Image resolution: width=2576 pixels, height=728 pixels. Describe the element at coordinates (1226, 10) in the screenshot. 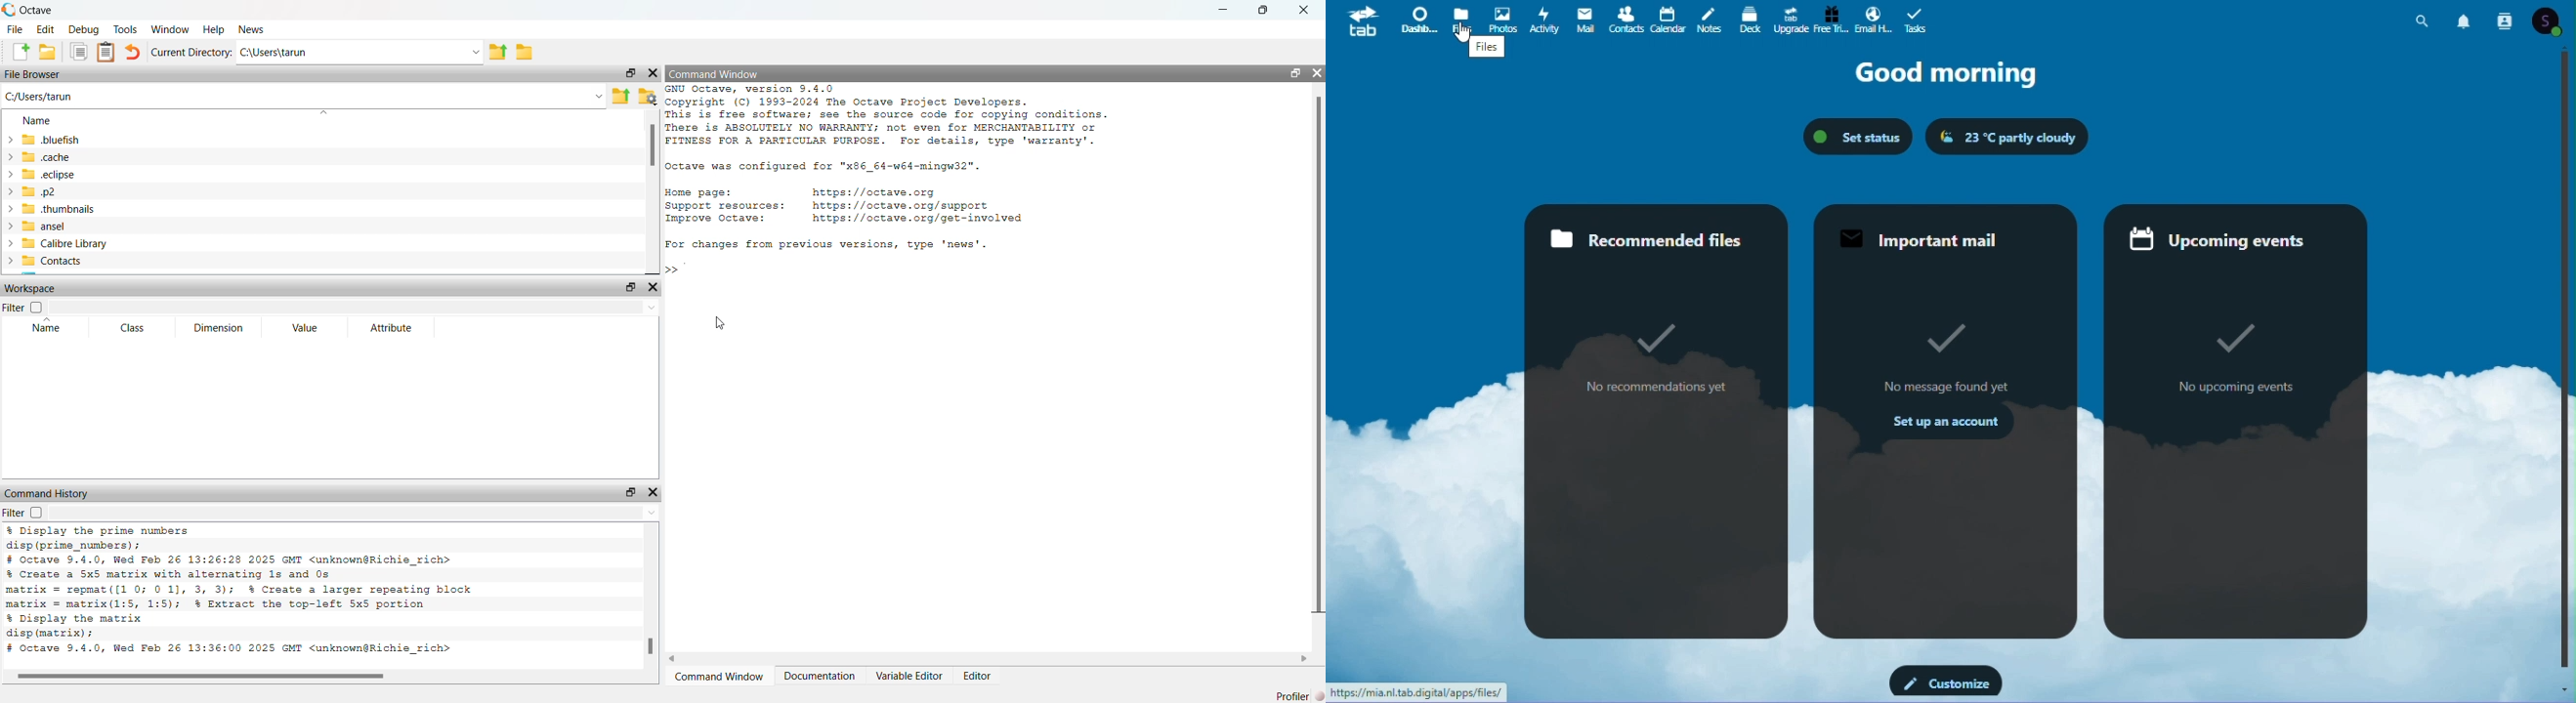

I see `minimize` at that location.